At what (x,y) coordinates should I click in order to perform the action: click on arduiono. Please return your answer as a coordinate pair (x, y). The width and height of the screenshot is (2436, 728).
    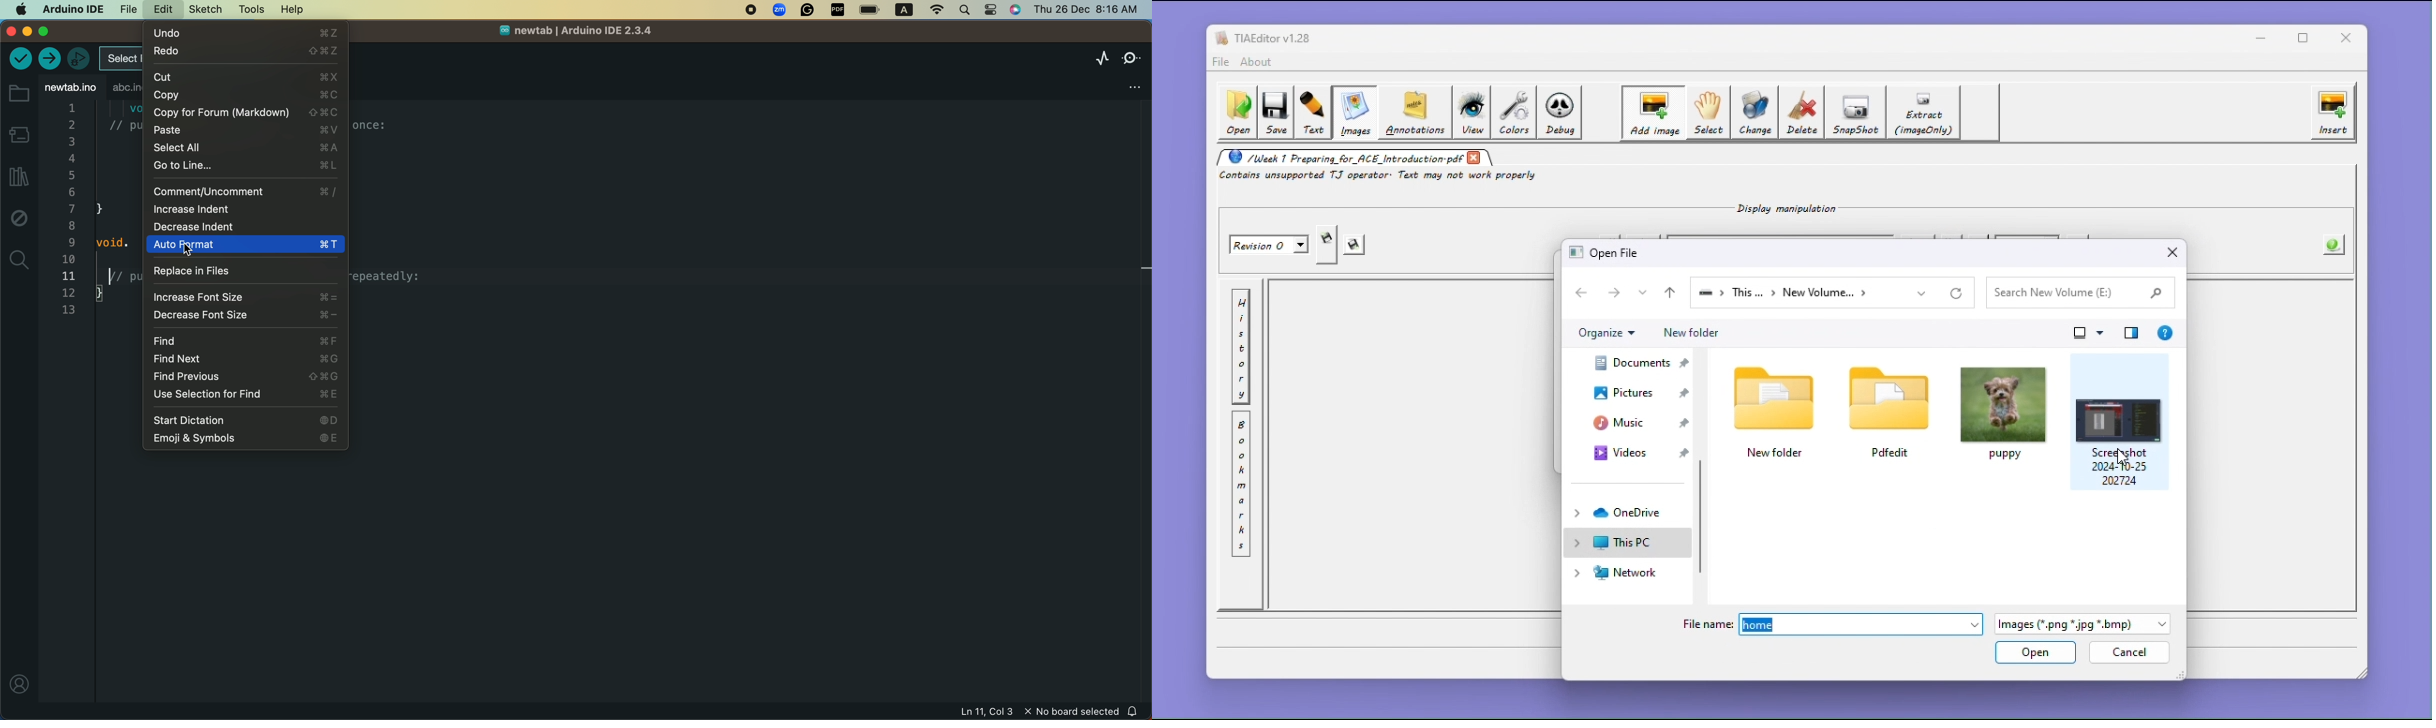
    Looking at the image, I should click on (70, 8).